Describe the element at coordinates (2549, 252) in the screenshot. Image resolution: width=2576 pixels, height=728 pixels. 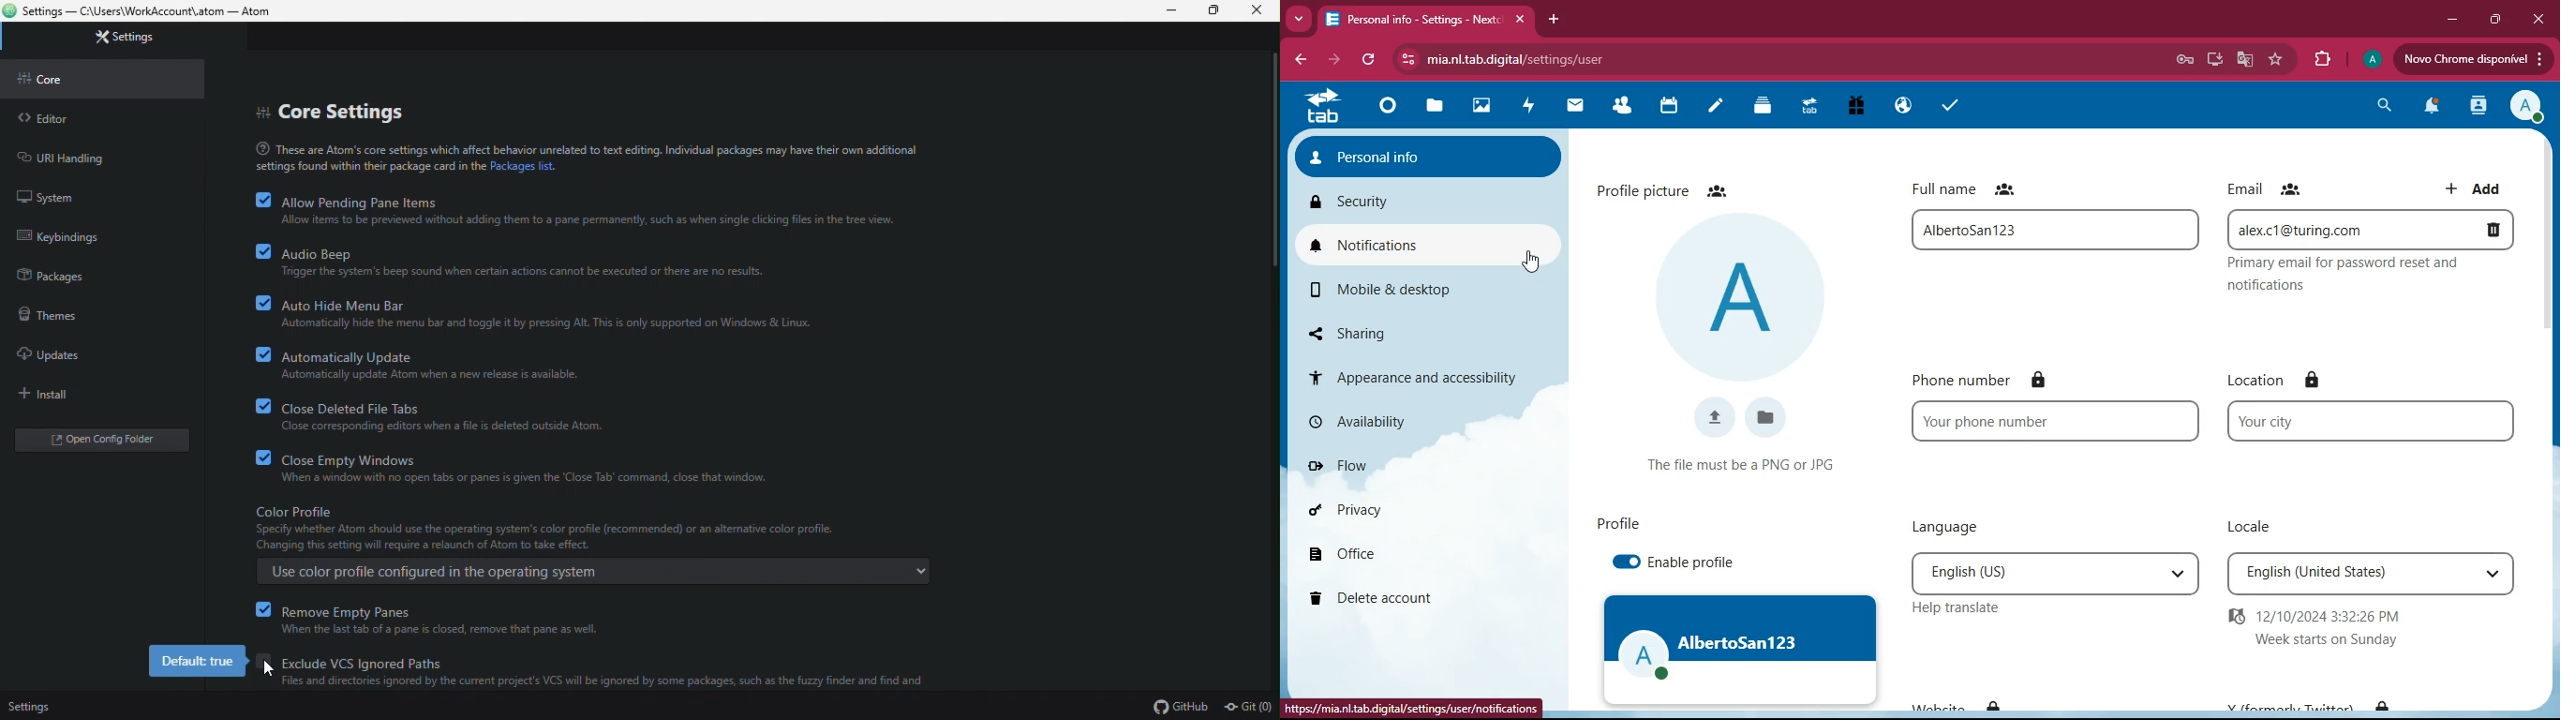
I see `scrollbar` at that location.